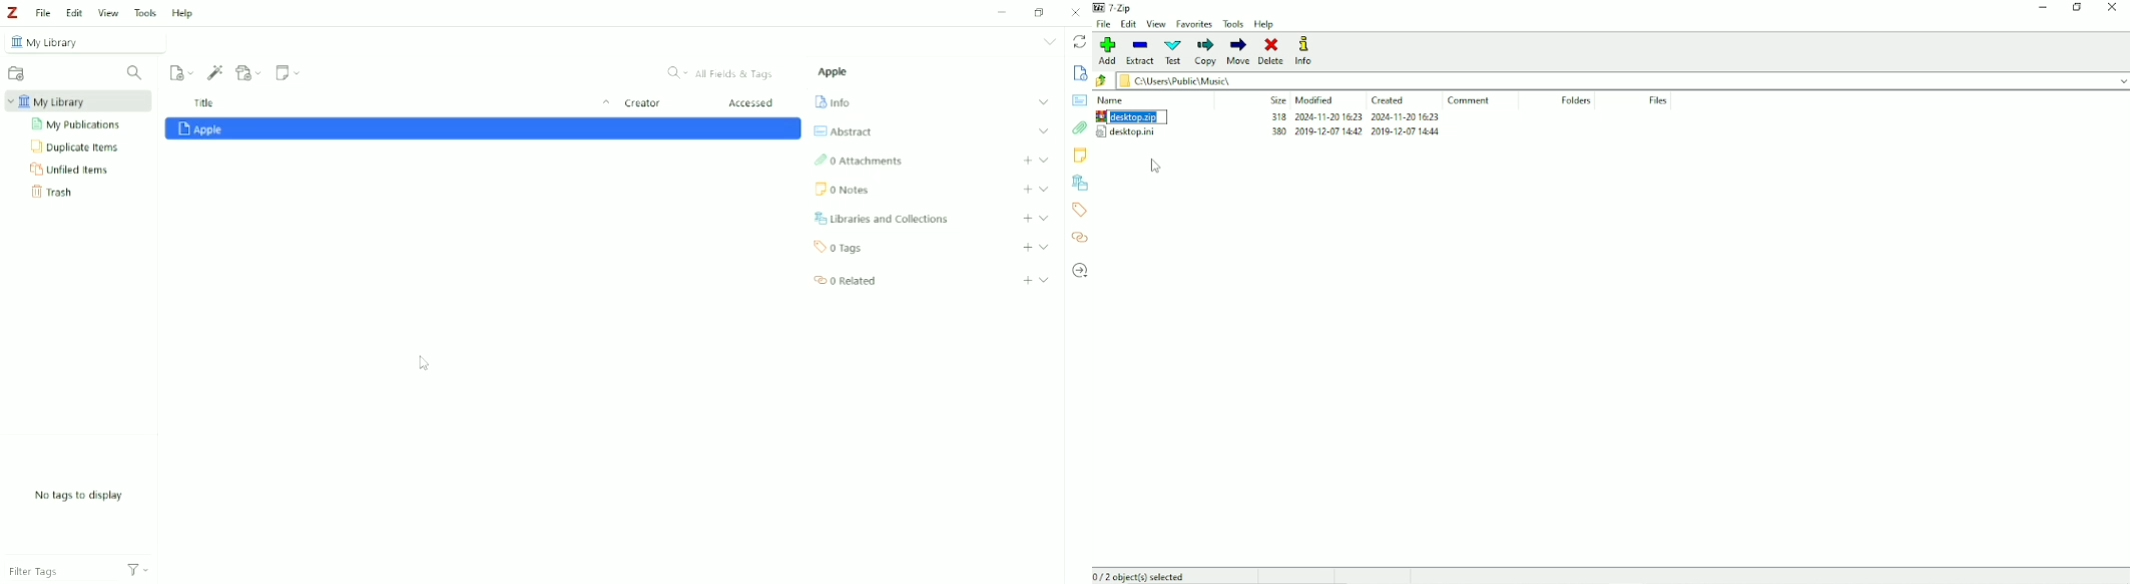  I want to click on Add, so click(1027, 280).